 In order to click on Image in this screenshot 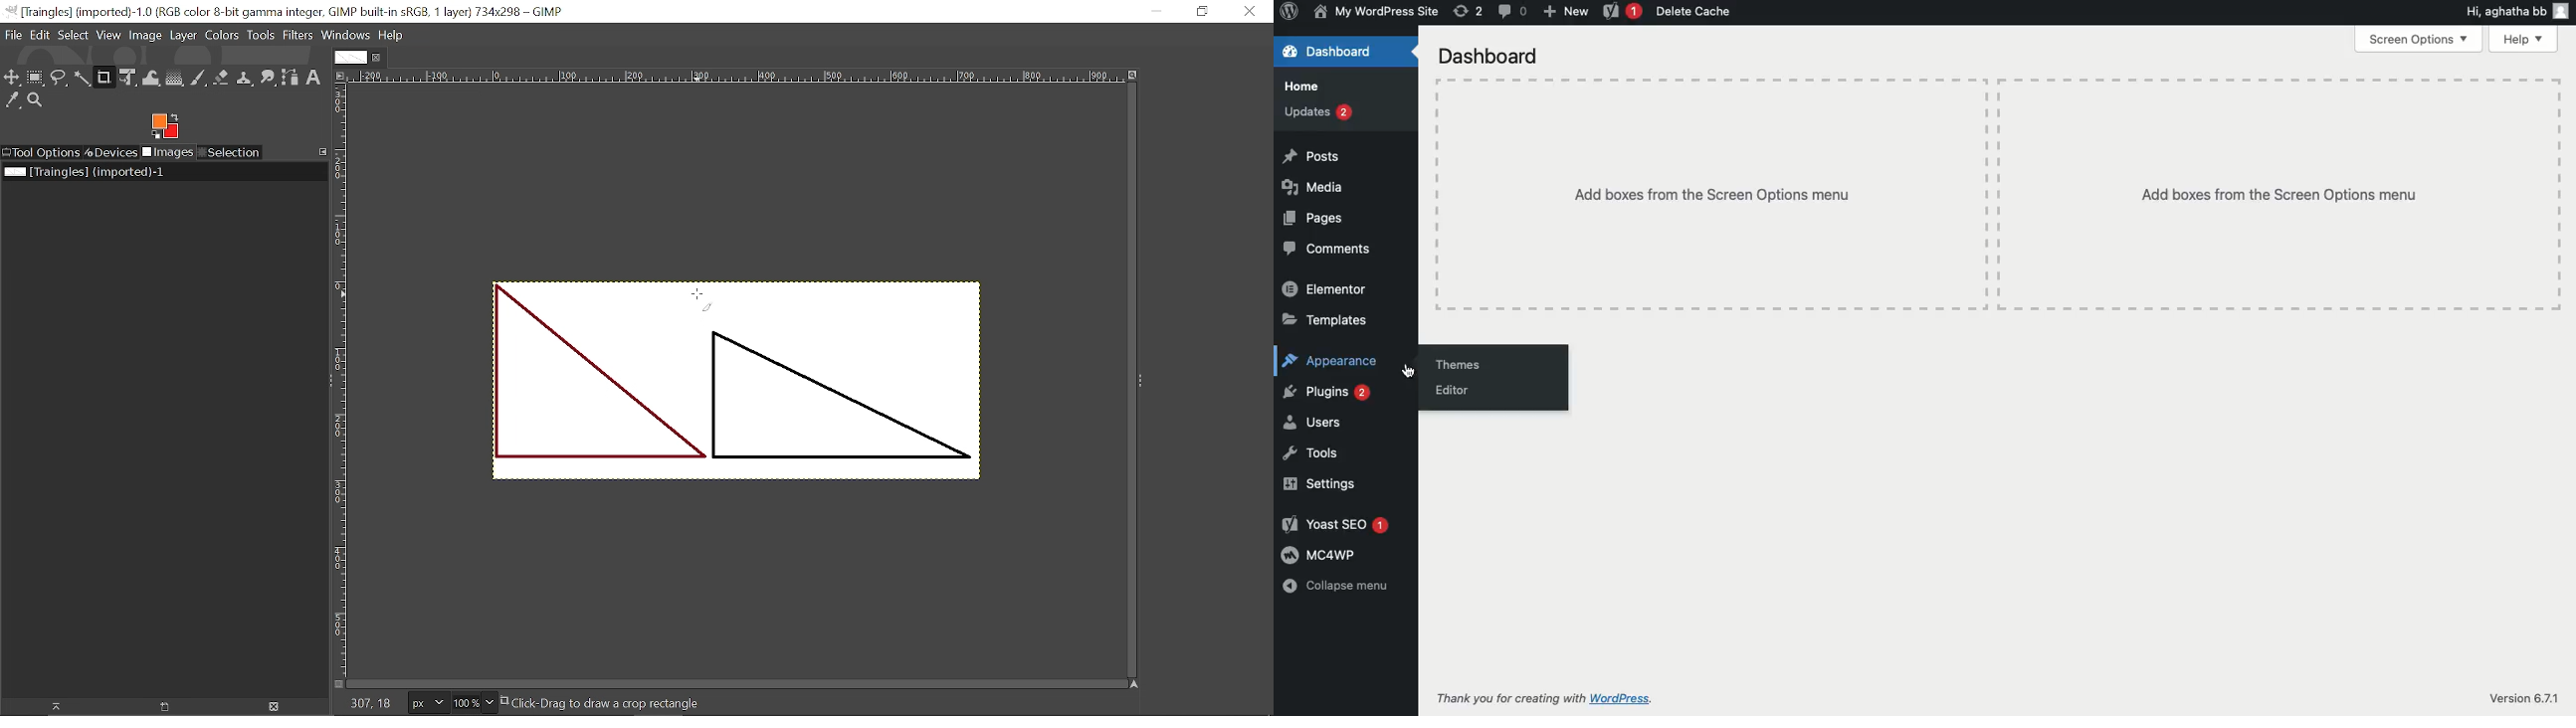, I will do `click(144, 36)`.